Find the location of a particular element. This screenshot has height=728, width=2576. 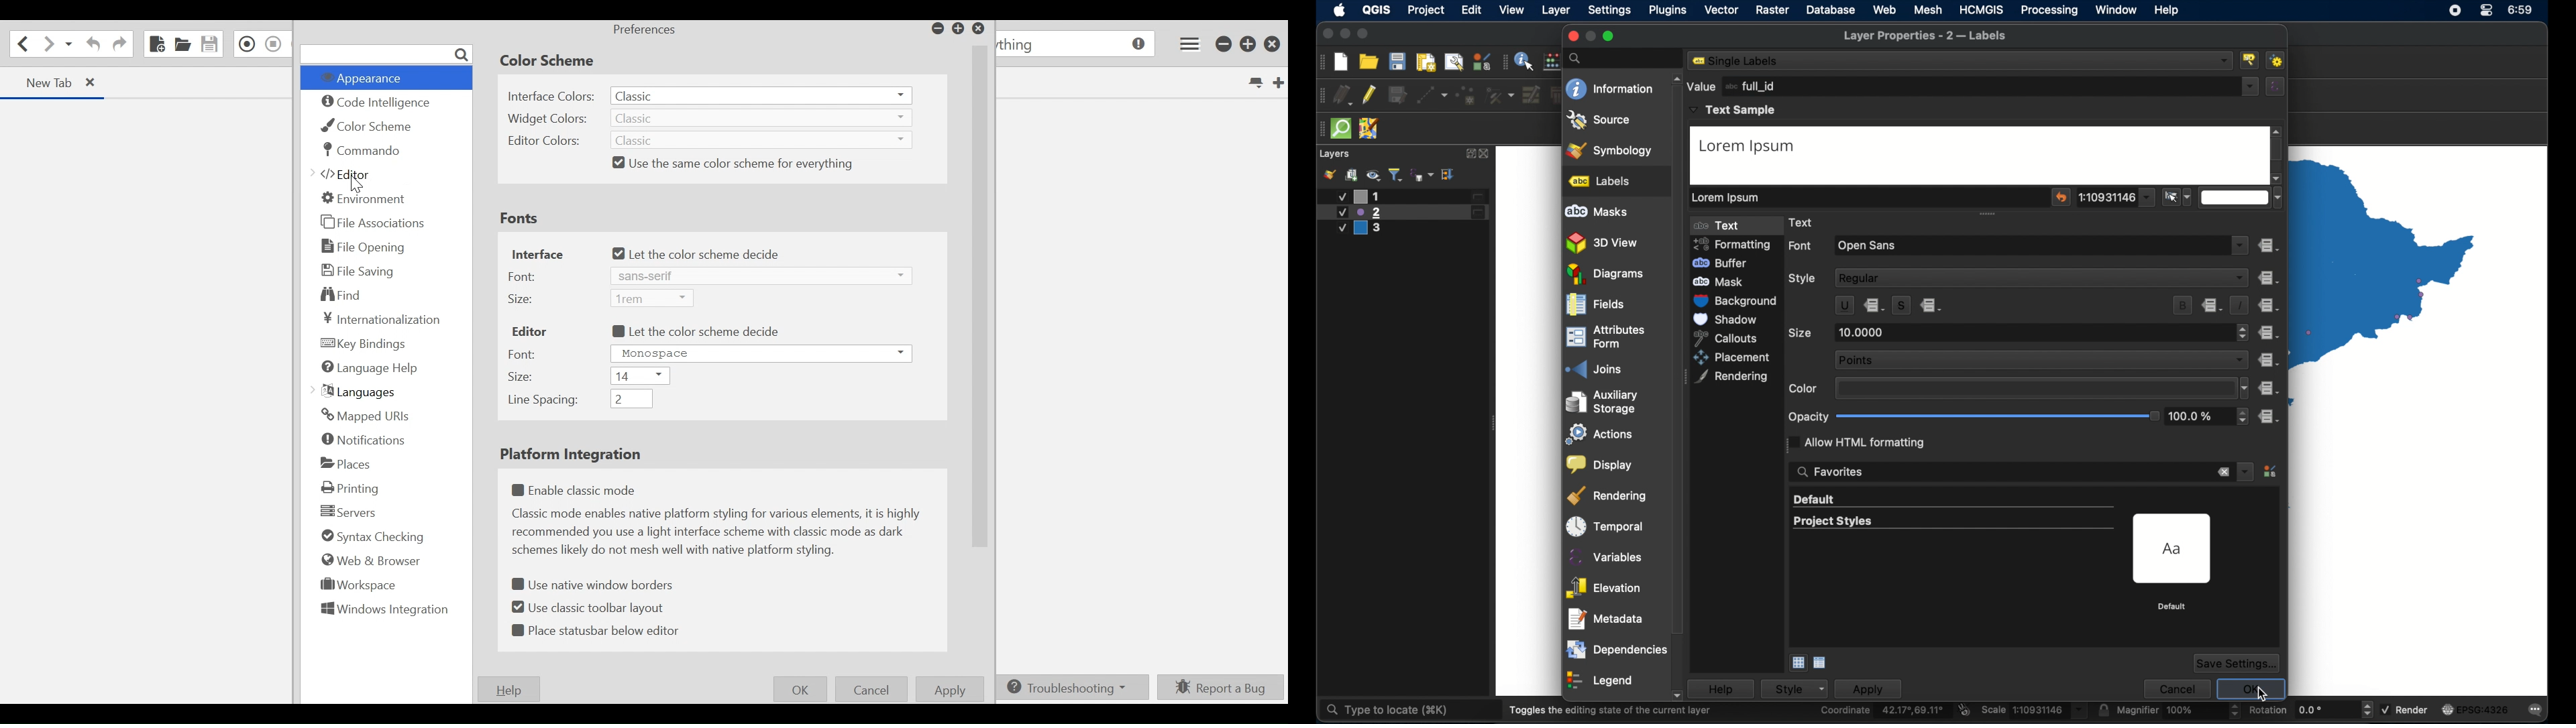

Platform Integration is located at coordinates (579, 455).